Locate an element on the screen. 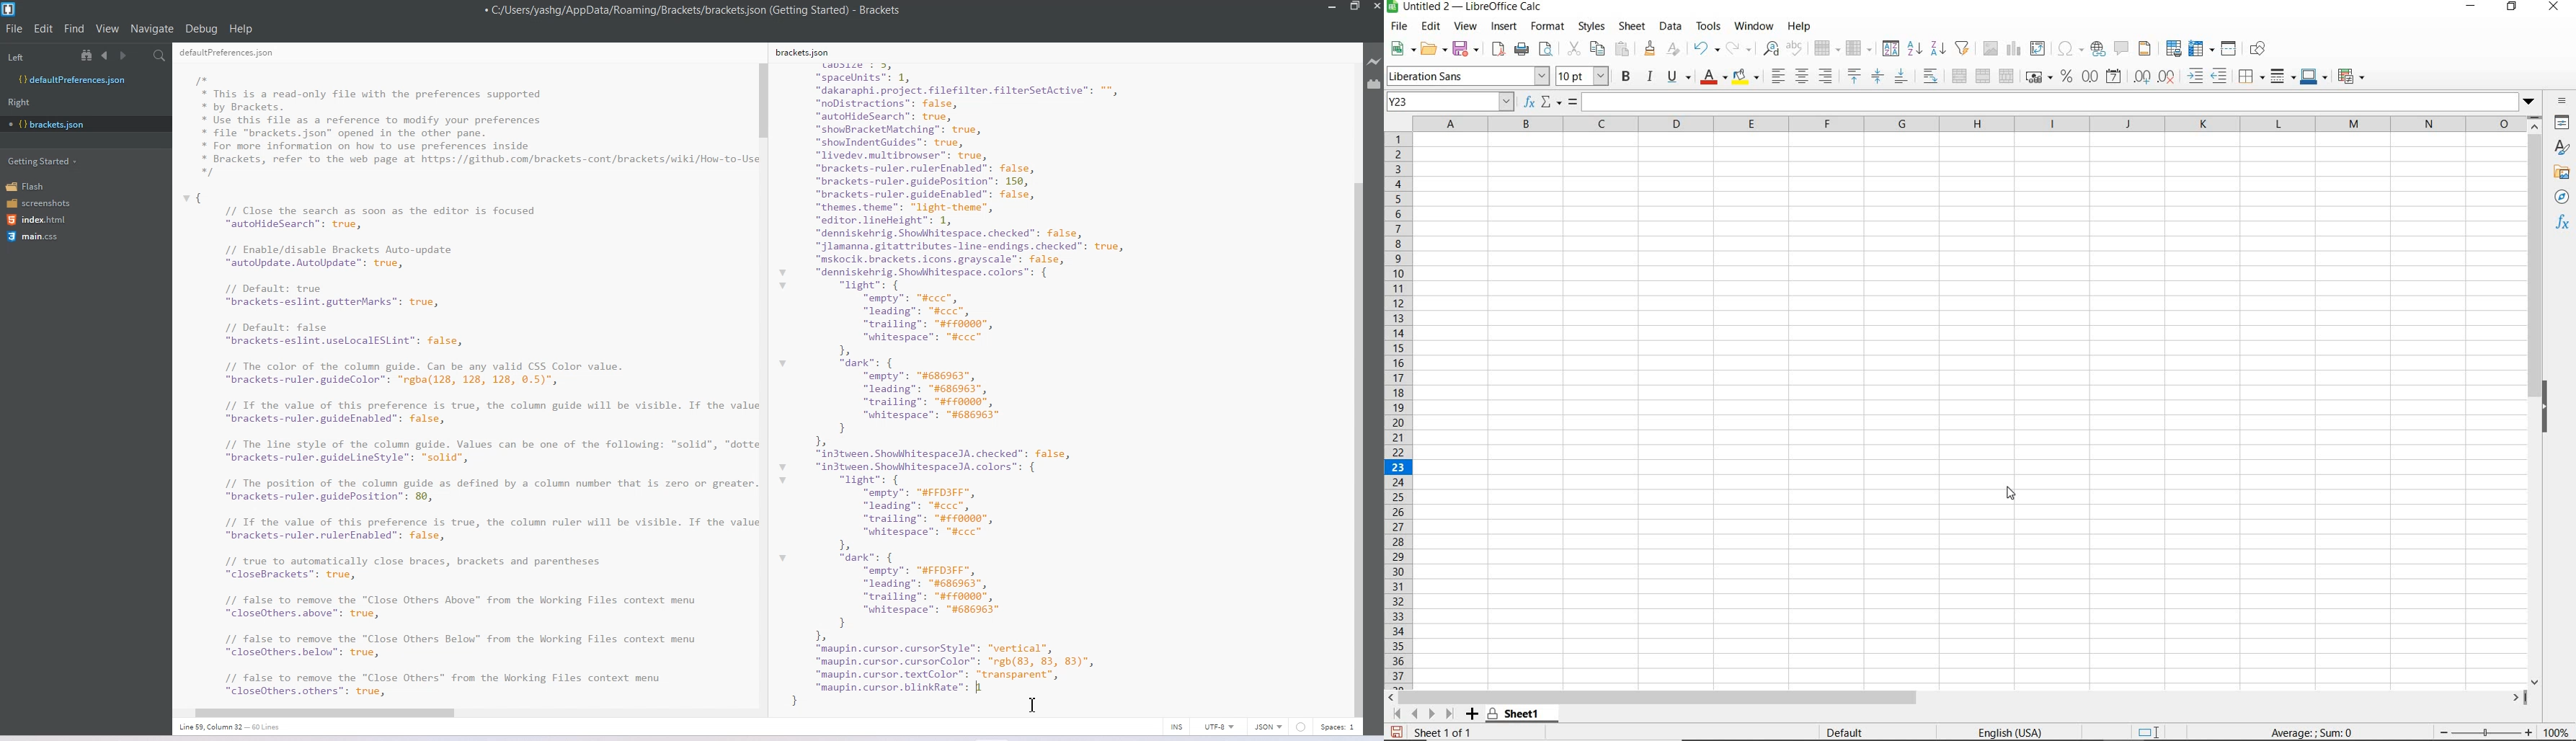 The width and height of the screenshot is (2576, 756). View is located at coordinates (108, 28).